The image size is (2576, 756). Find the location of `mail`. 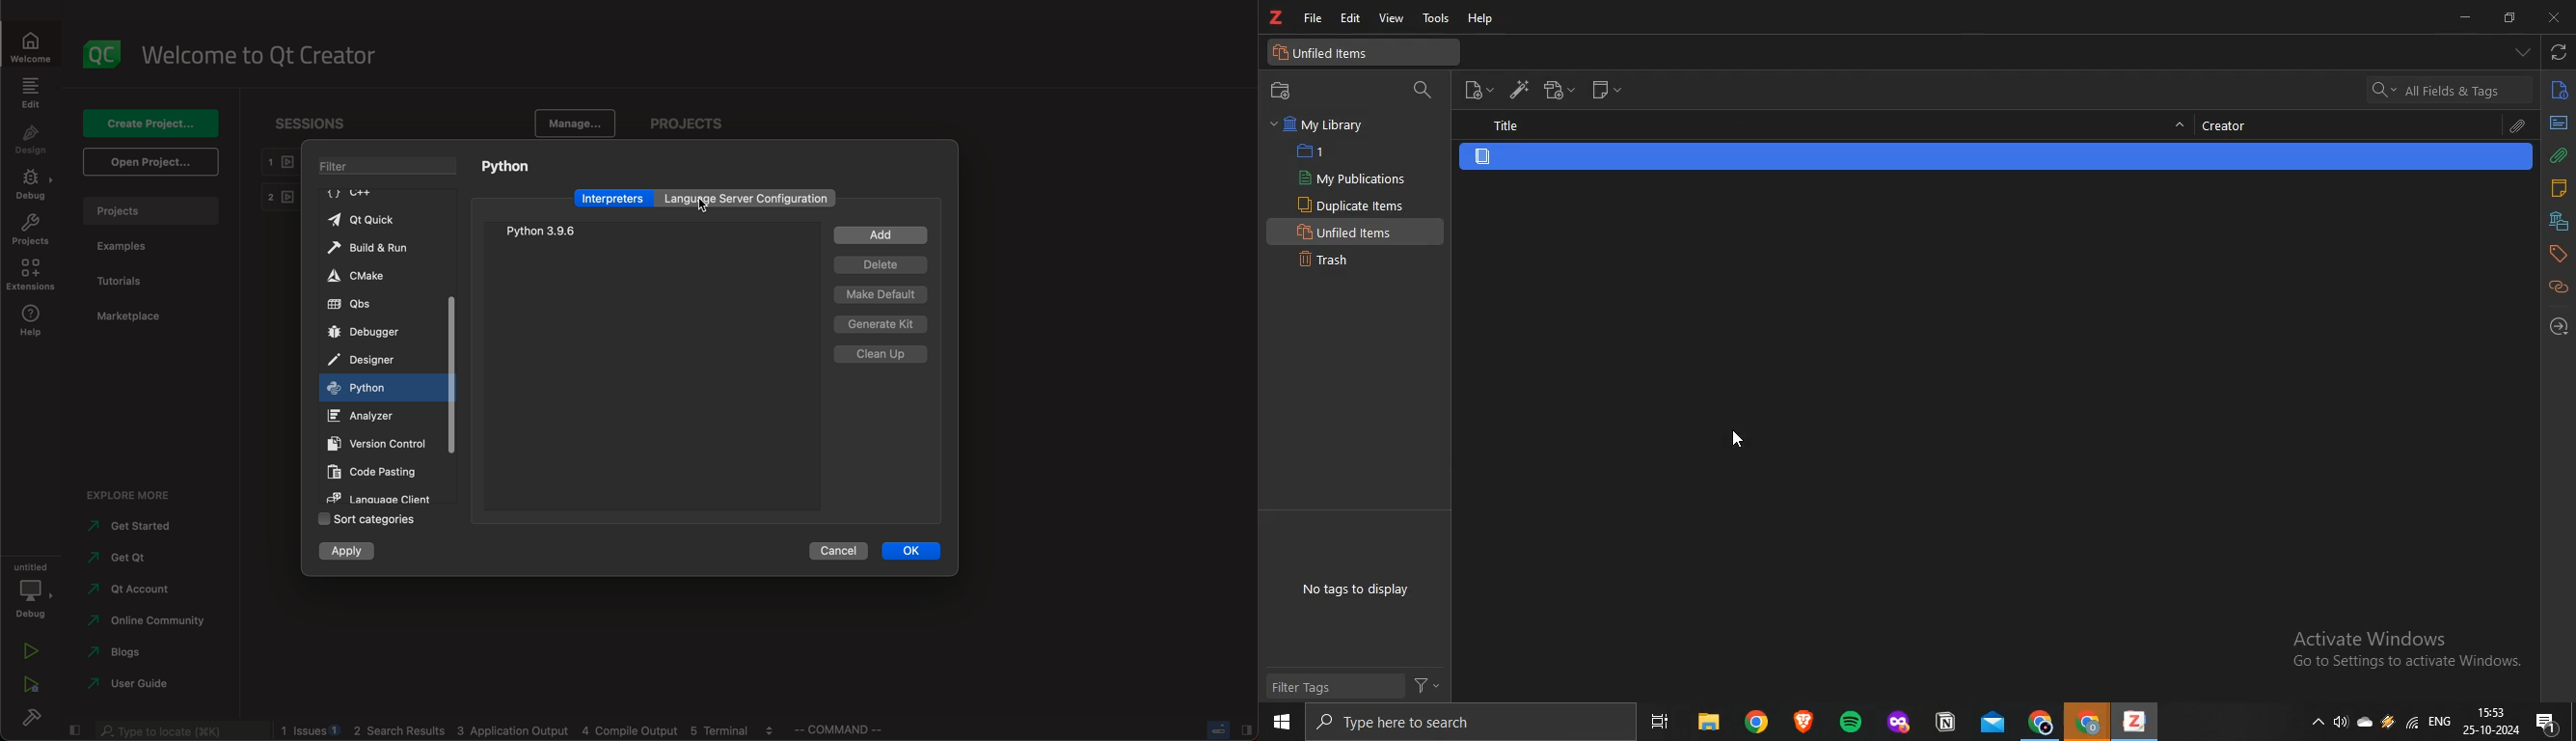

mail is located at coordinates (1994, 722).